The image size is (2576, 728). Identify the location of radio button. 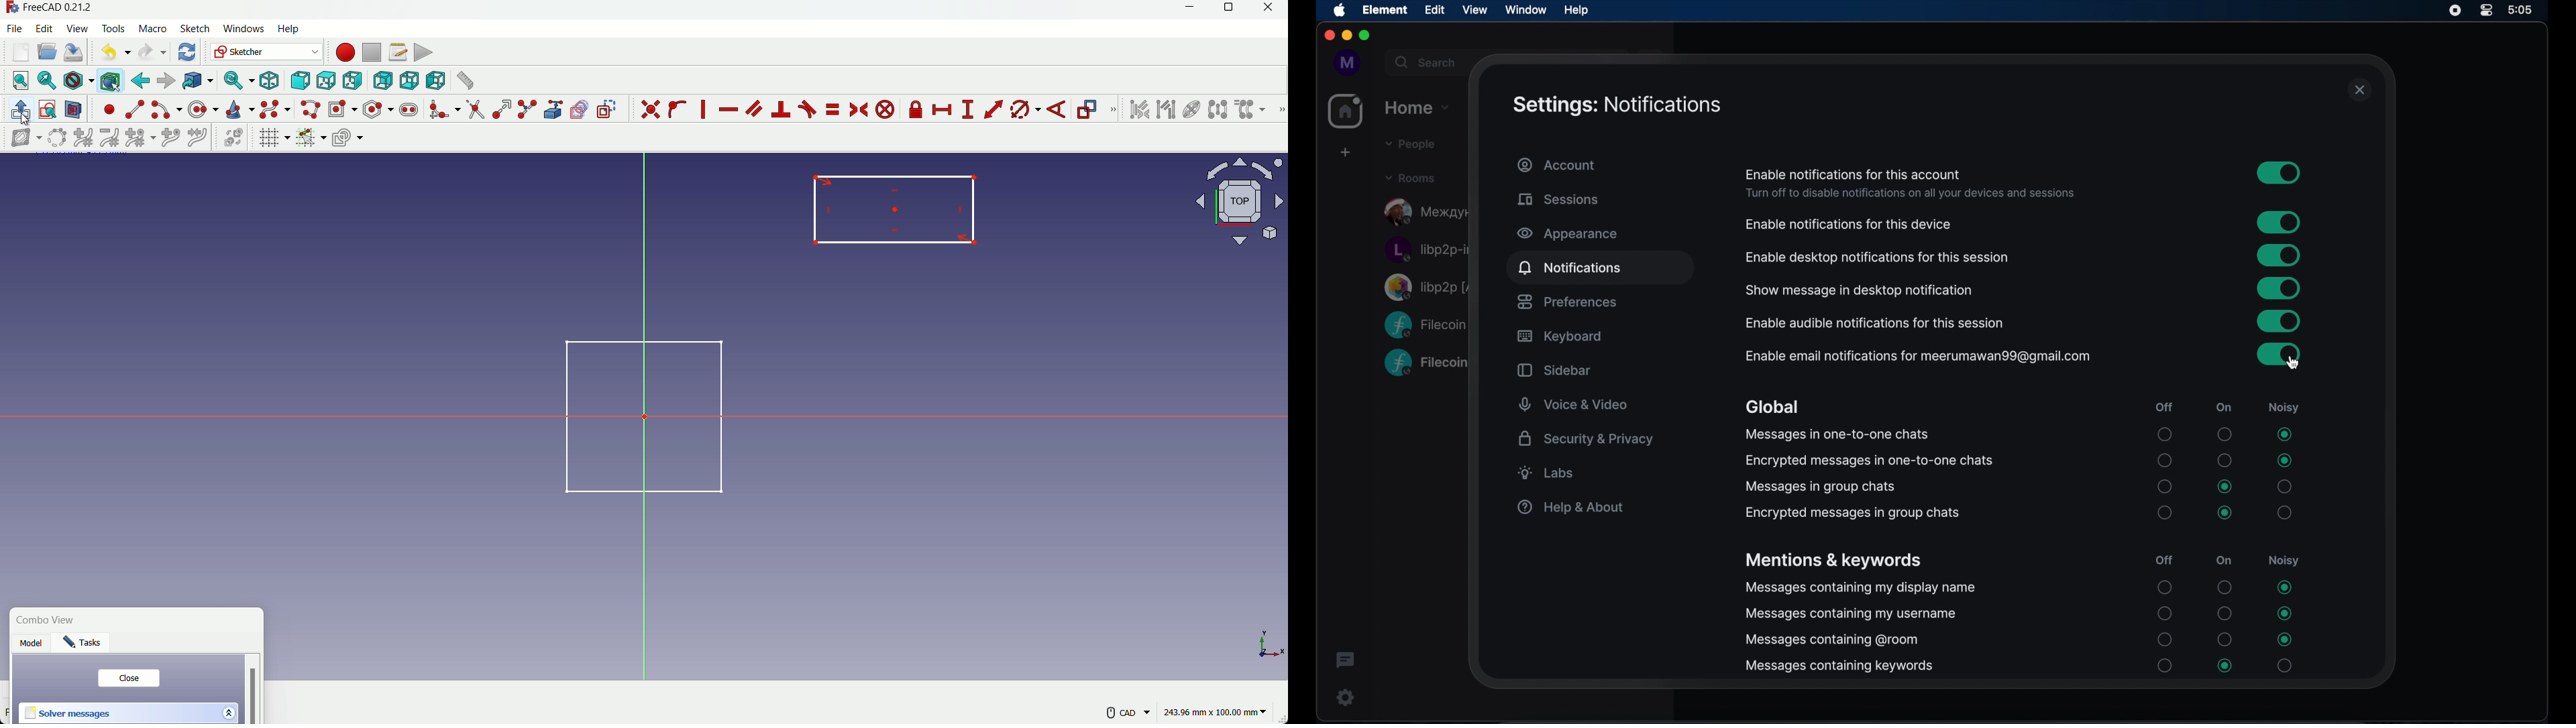
(2165, 461).